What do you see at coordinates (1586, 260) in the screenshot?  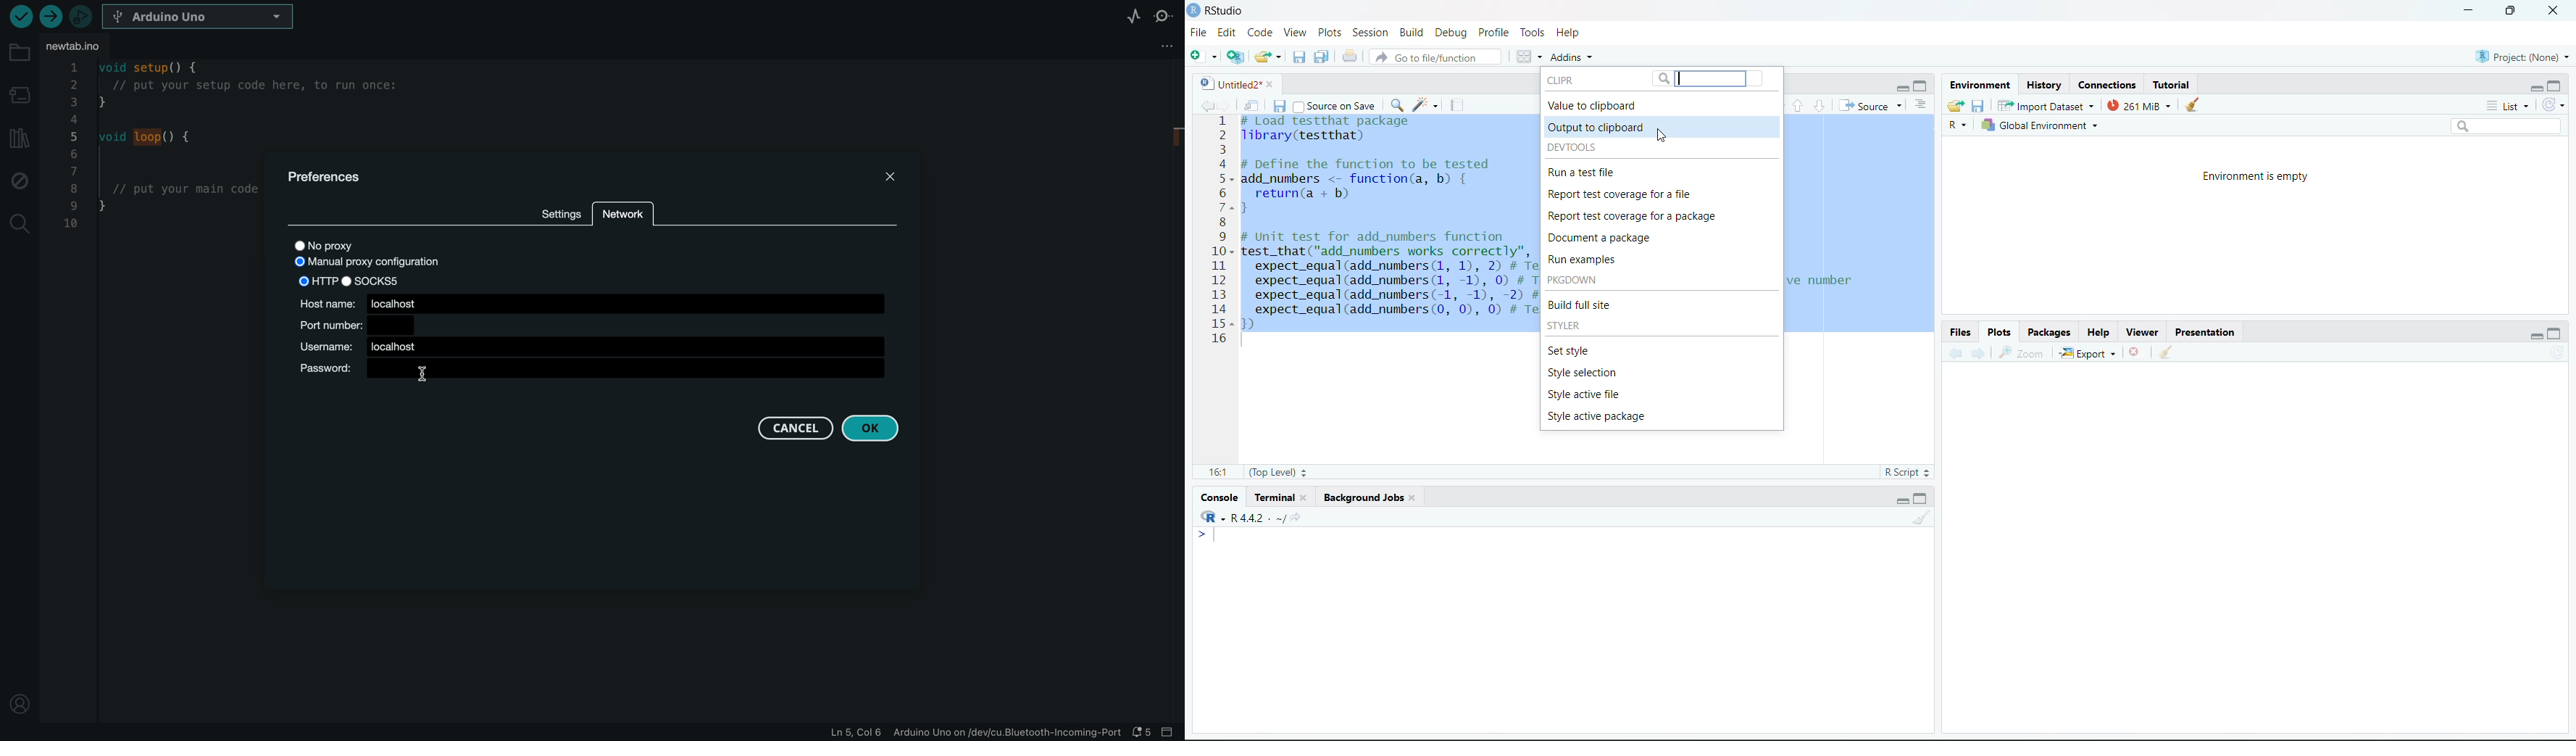 I see `Run examples` at bounding box center [1586, 260].